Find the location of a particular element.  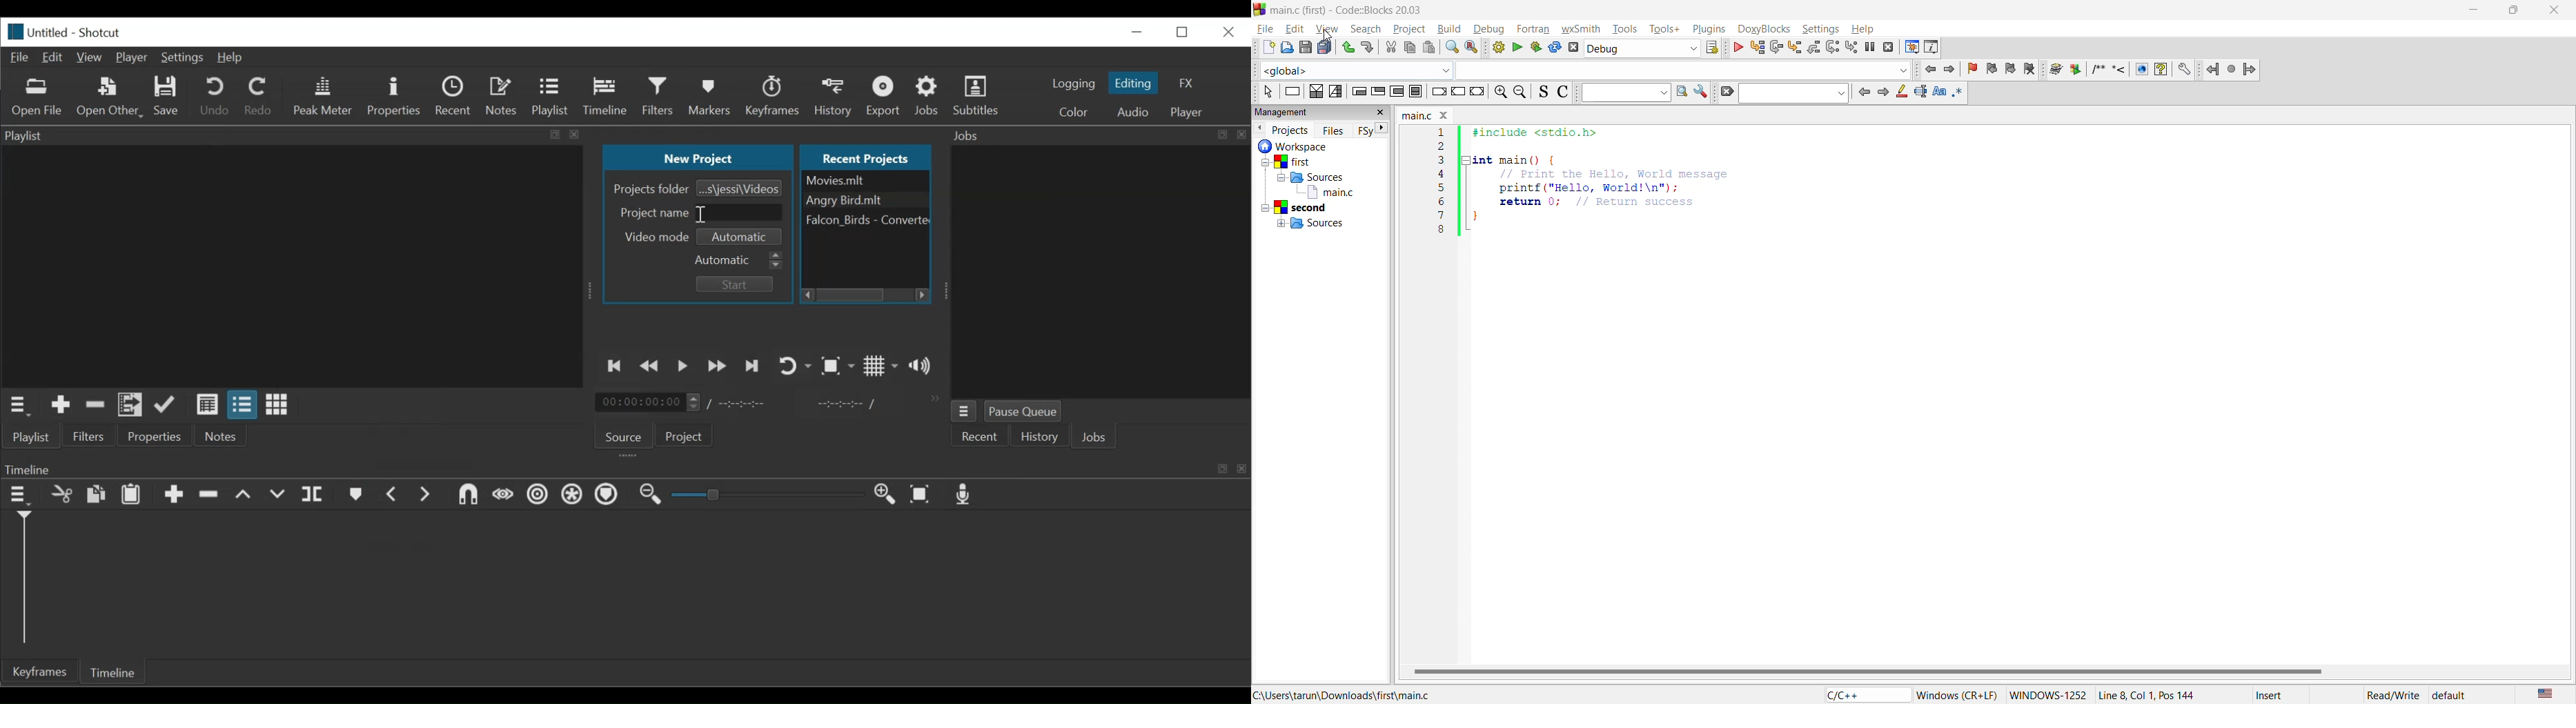

next instruction is located at coordinates (1833, 48).